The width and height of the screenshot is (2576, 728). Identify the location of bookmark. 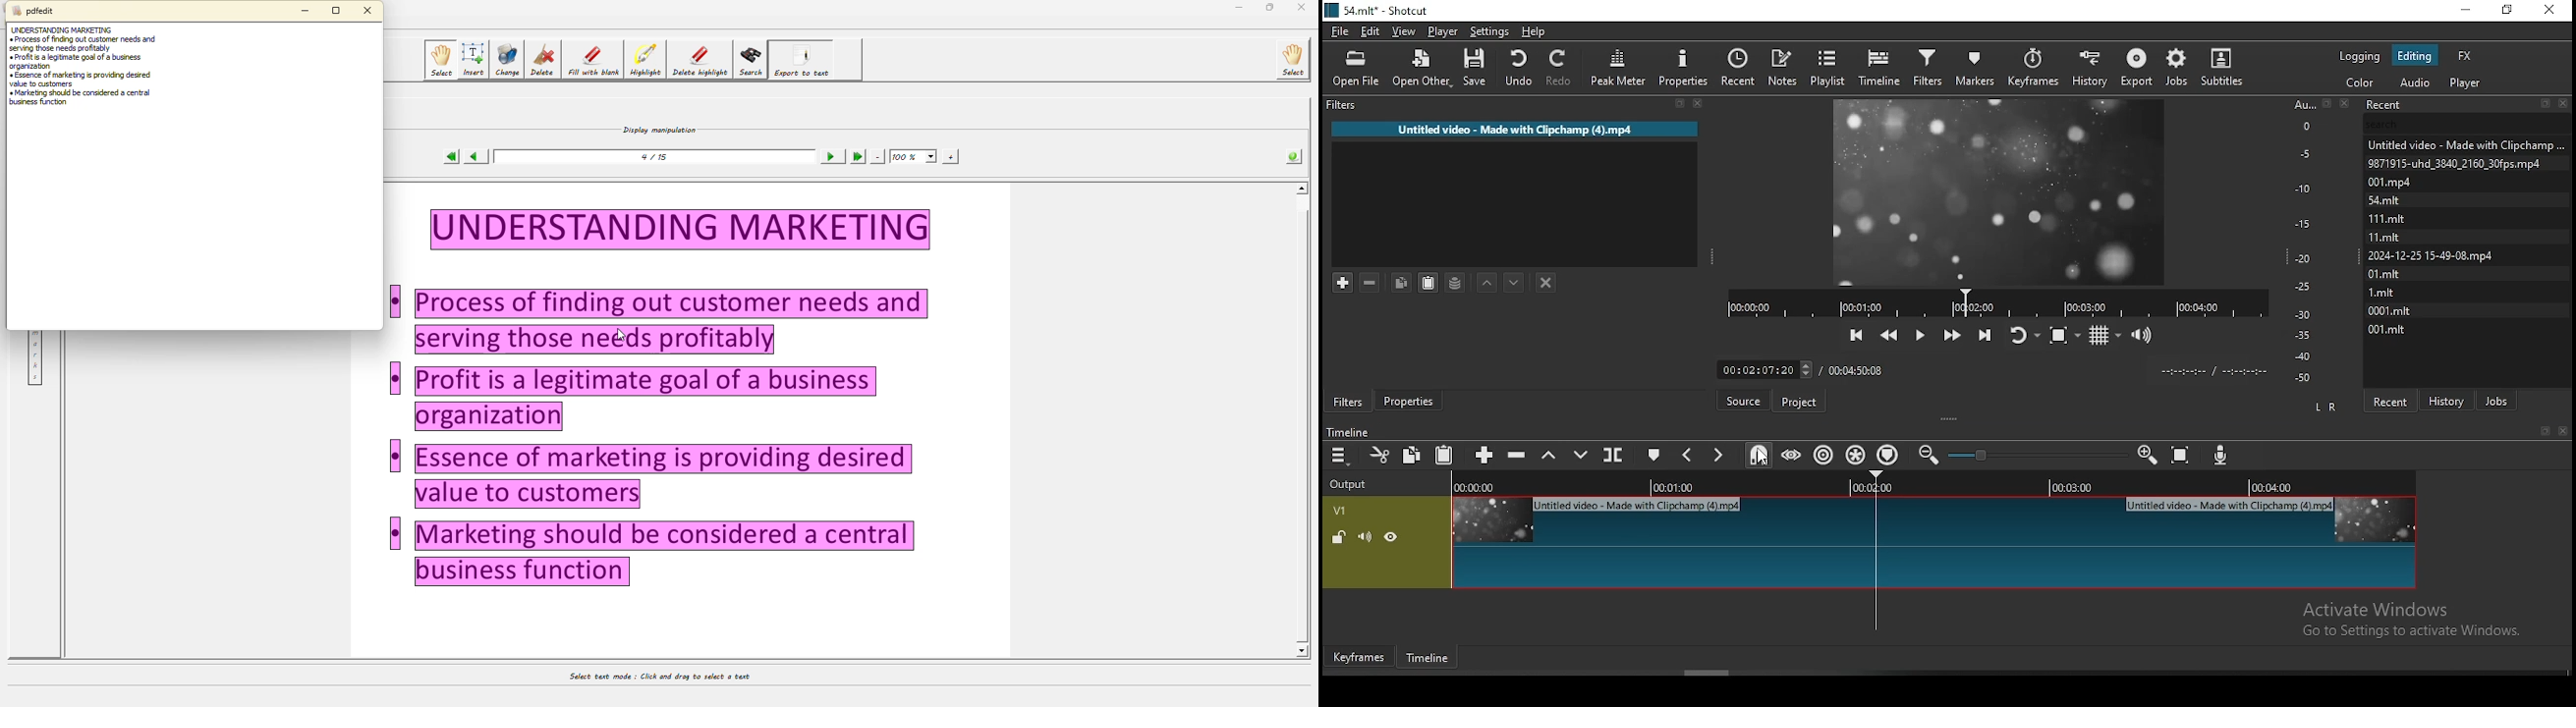
(2544, 431).